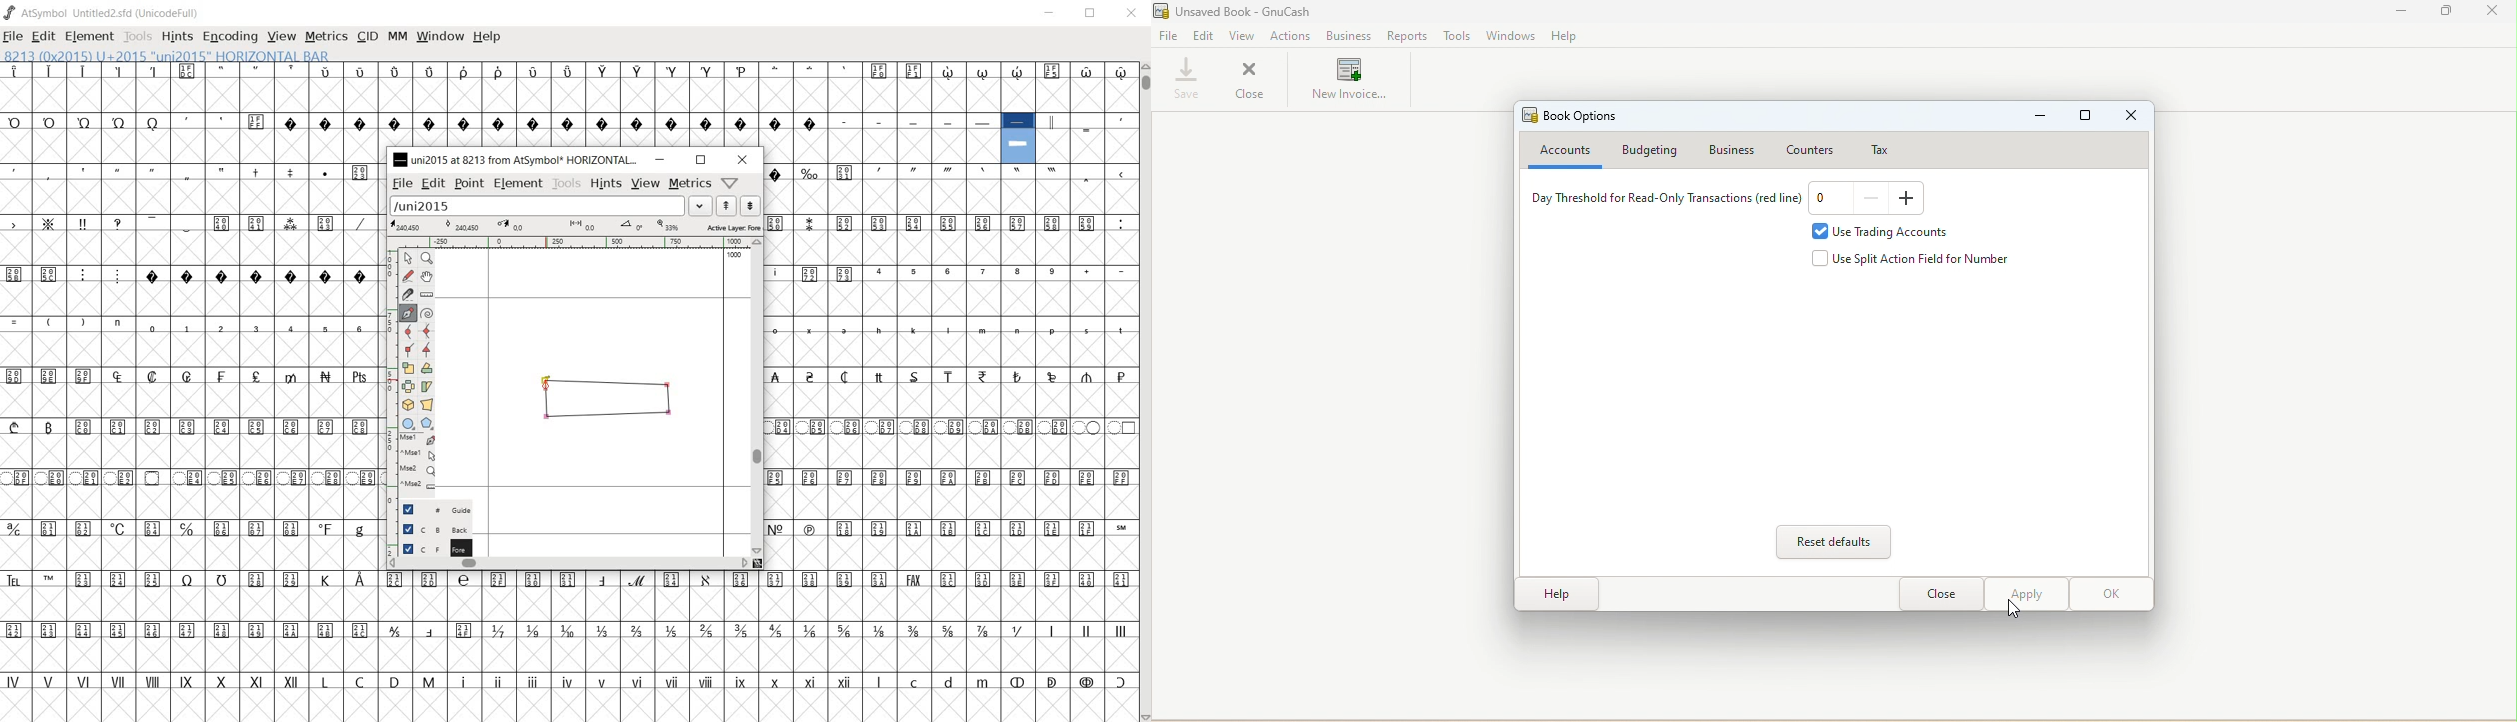 The width and height of the screenshot is (2520, 728). I want to click on show the previous word on the list, so click(750, 206).